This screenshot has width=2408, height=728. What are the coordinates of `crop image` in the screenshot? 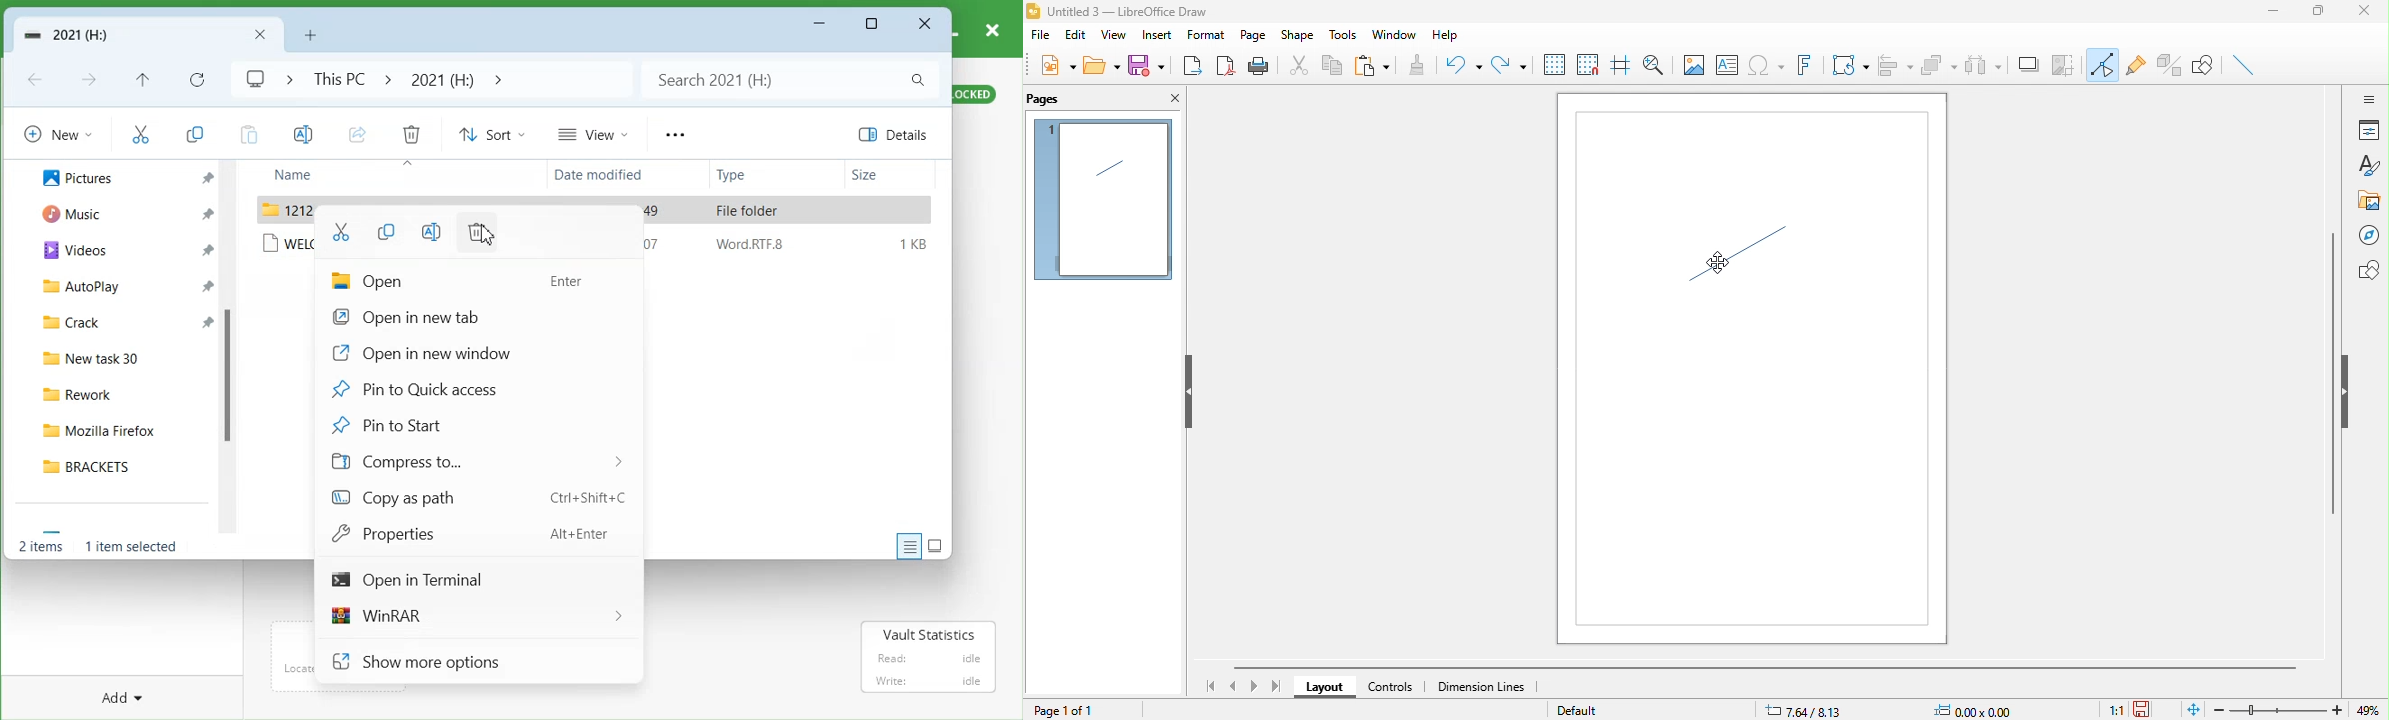 It's located at (2066, 63).